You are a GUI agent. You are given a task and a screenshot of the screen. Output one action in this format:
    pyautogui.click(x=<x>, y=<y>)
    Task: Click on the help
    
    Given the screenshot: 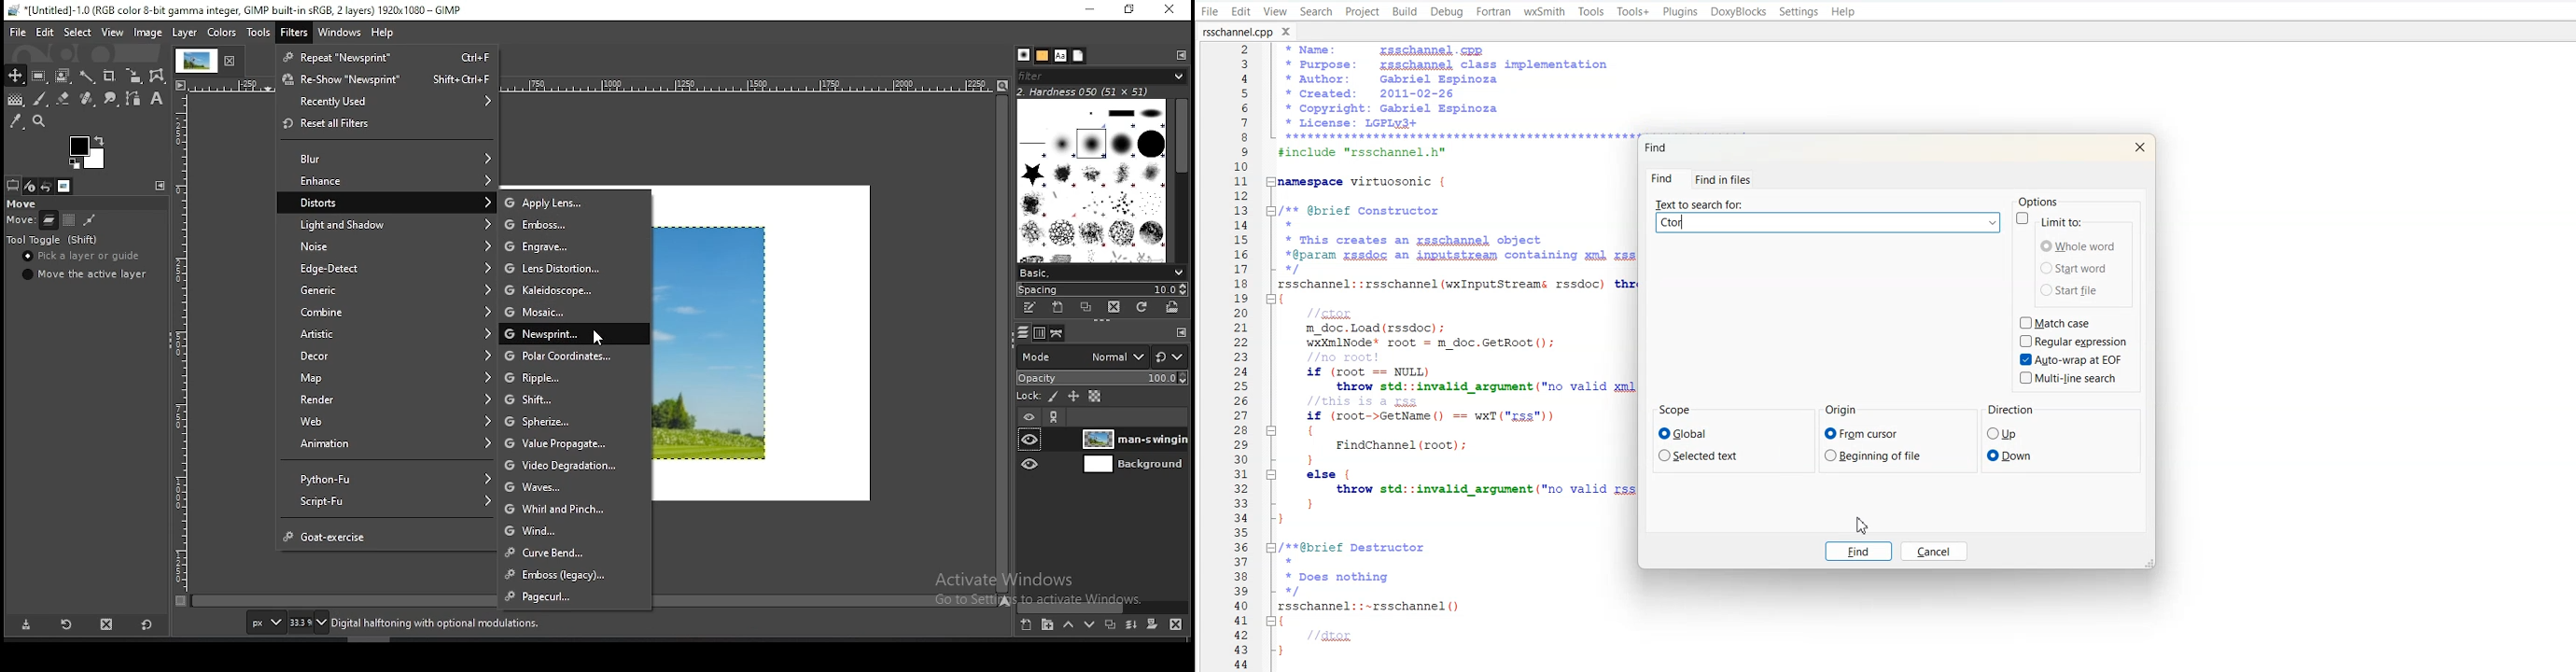 What is the action you would take?
    pyautogui.click(x=382, y=34)
    